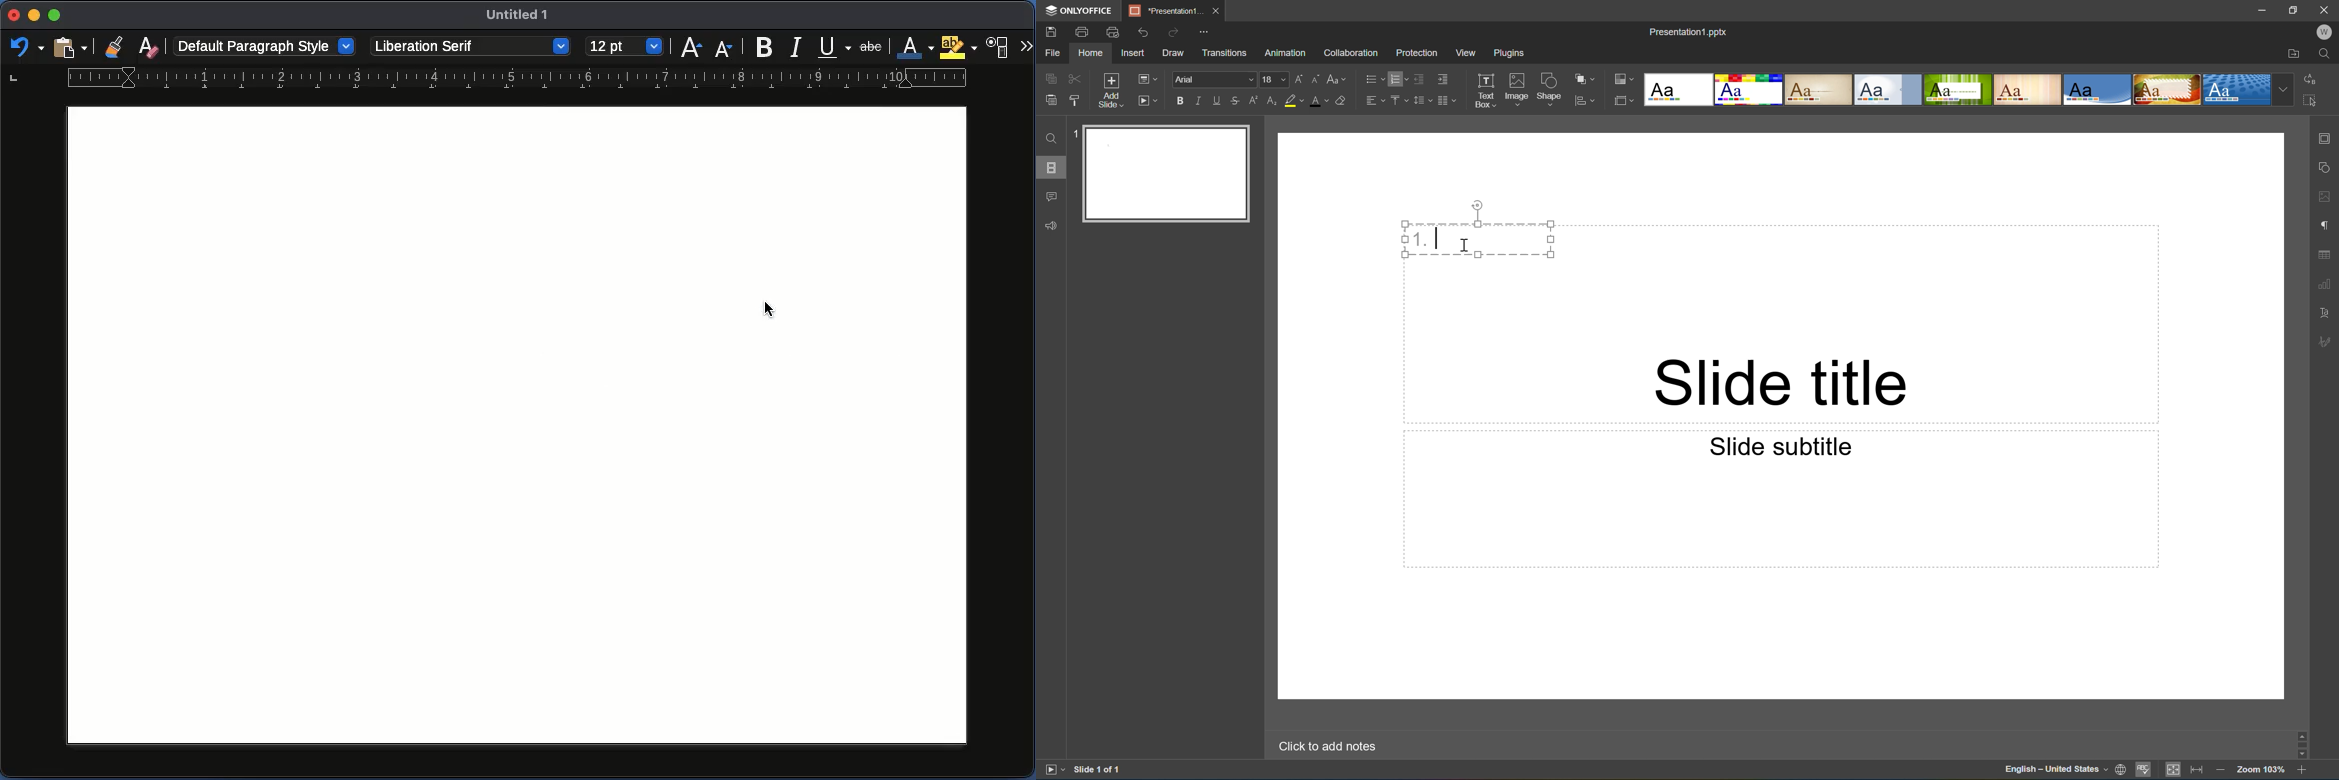 This screenshot has width=2352, height=784. Describe the element at coordinates (23, 49) in the screenshot. I see `Redo` at that location.